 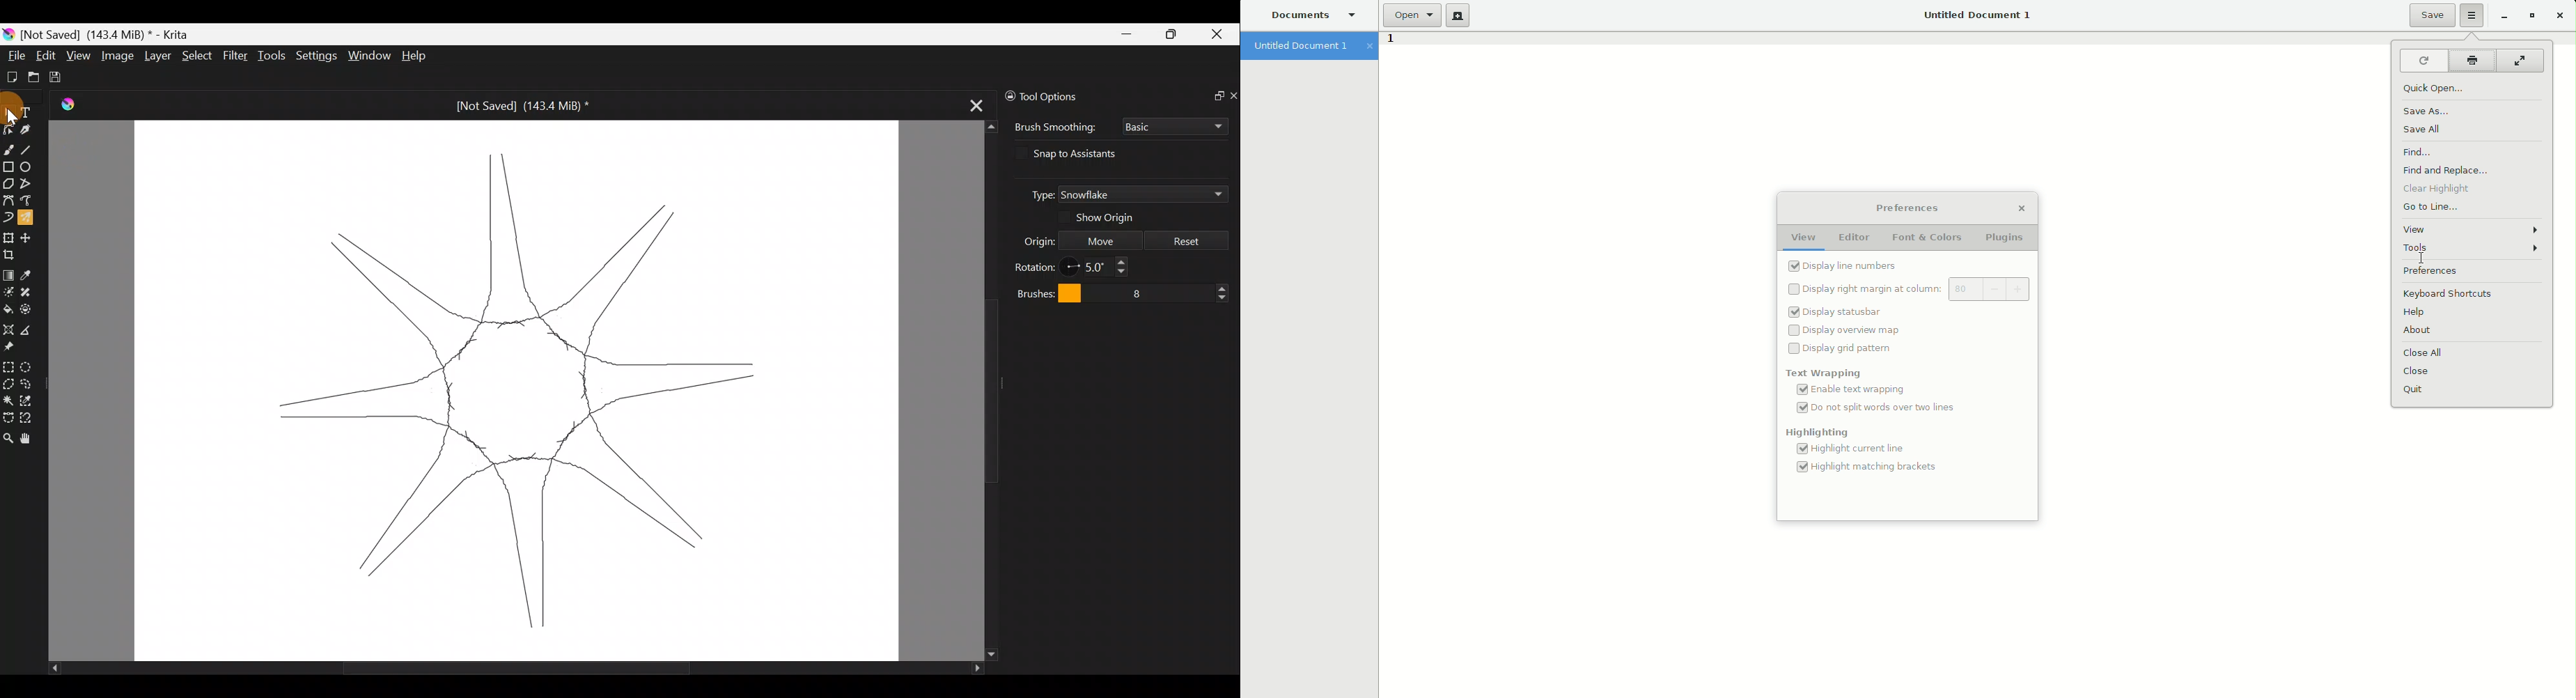 What do you see at coordinates (34, 76) in the screenshot?
I see `Open existing document` at bounding box center [34, 76].